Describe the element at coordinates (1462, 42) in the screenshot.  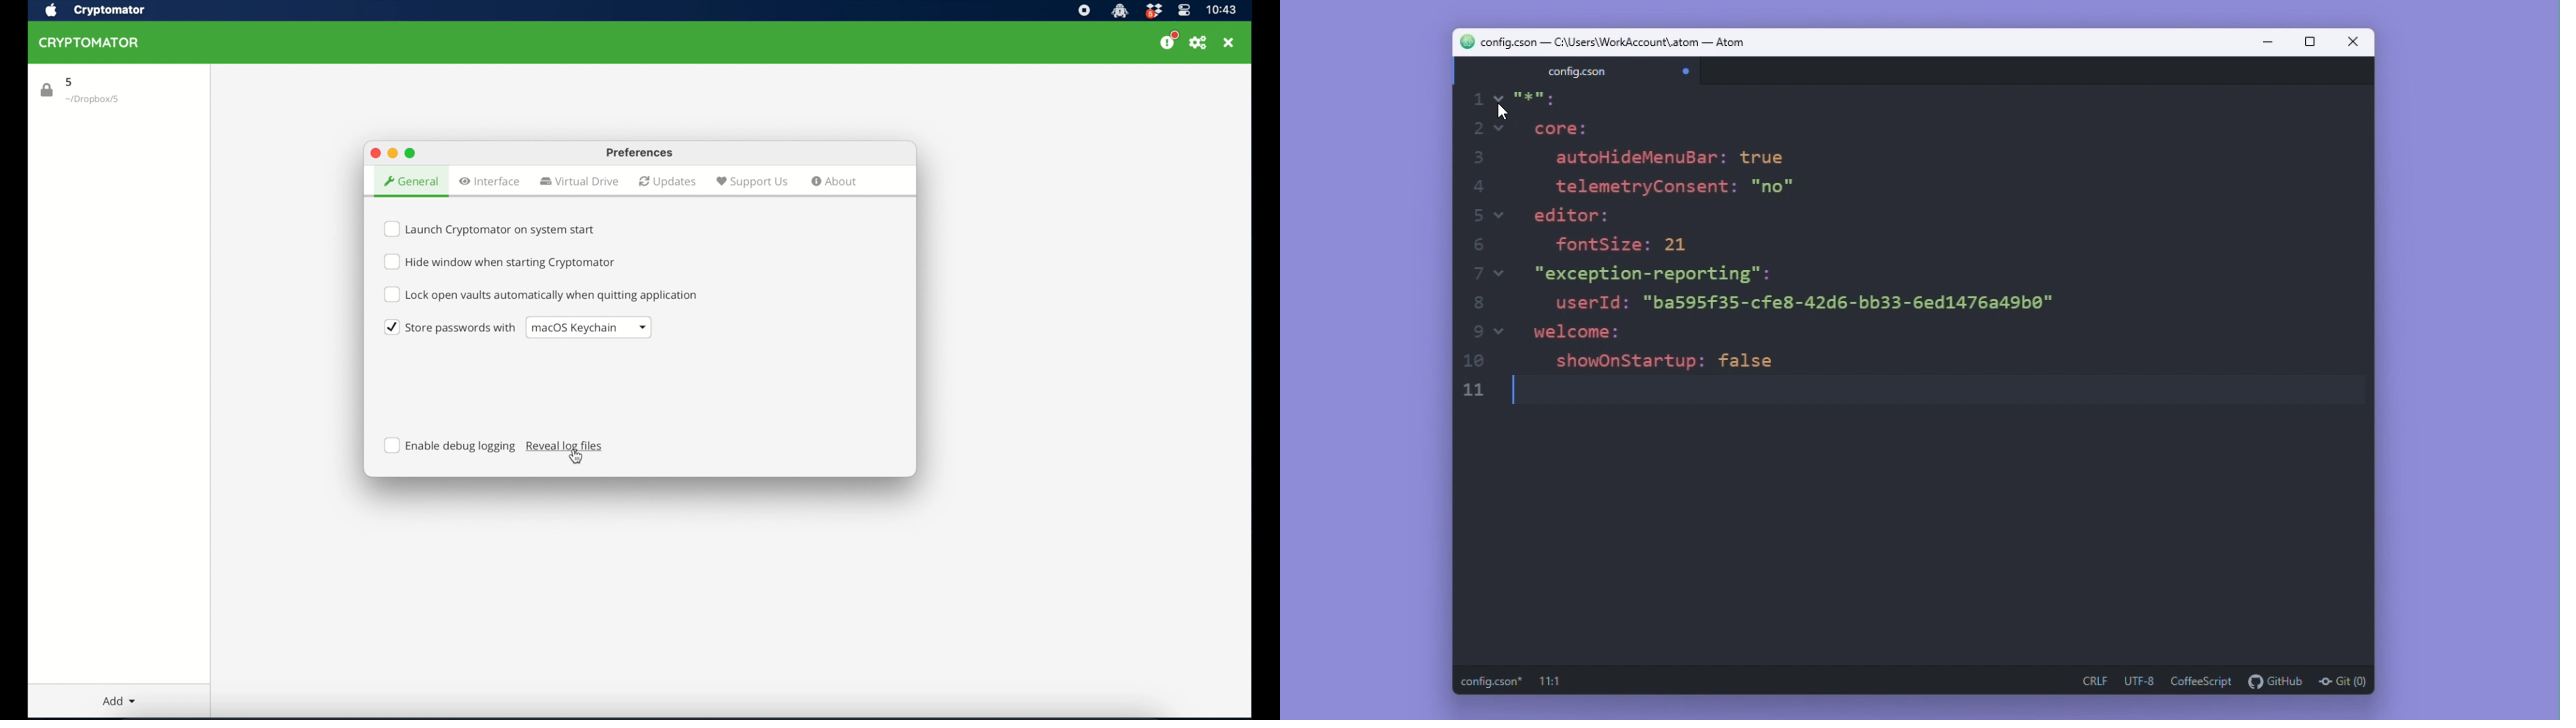
I see `logo` at that location.